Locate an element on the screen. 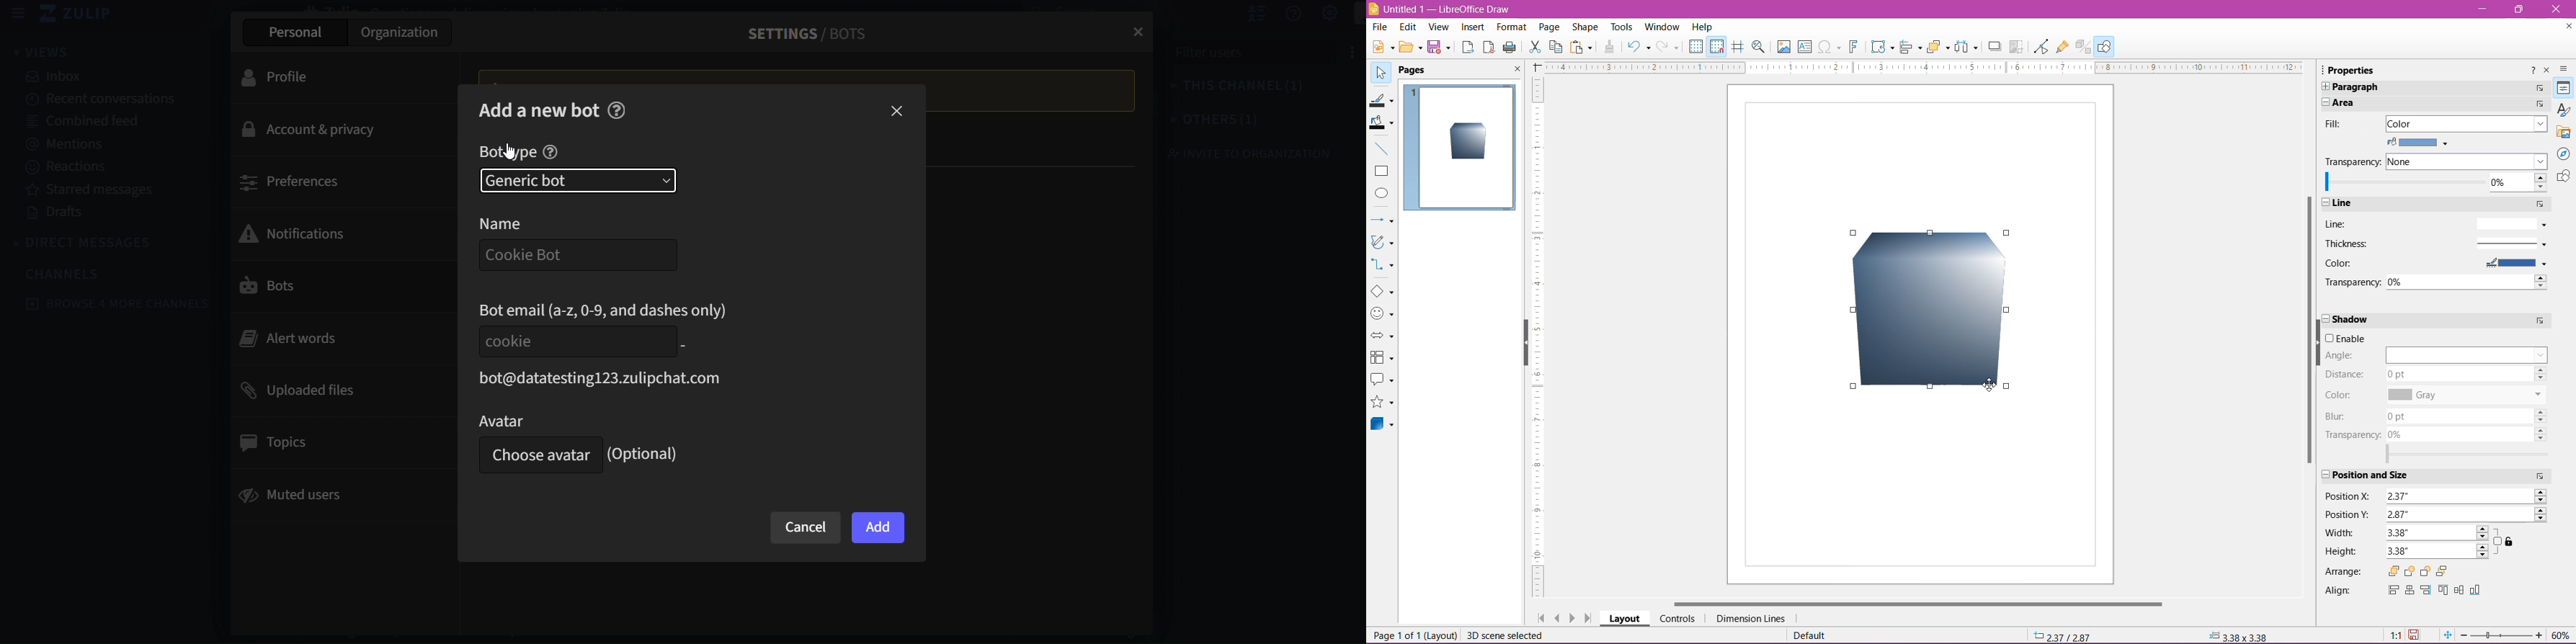 This screenshot has width=2576, height=644. Back One is located at coordinates (2424, 572).